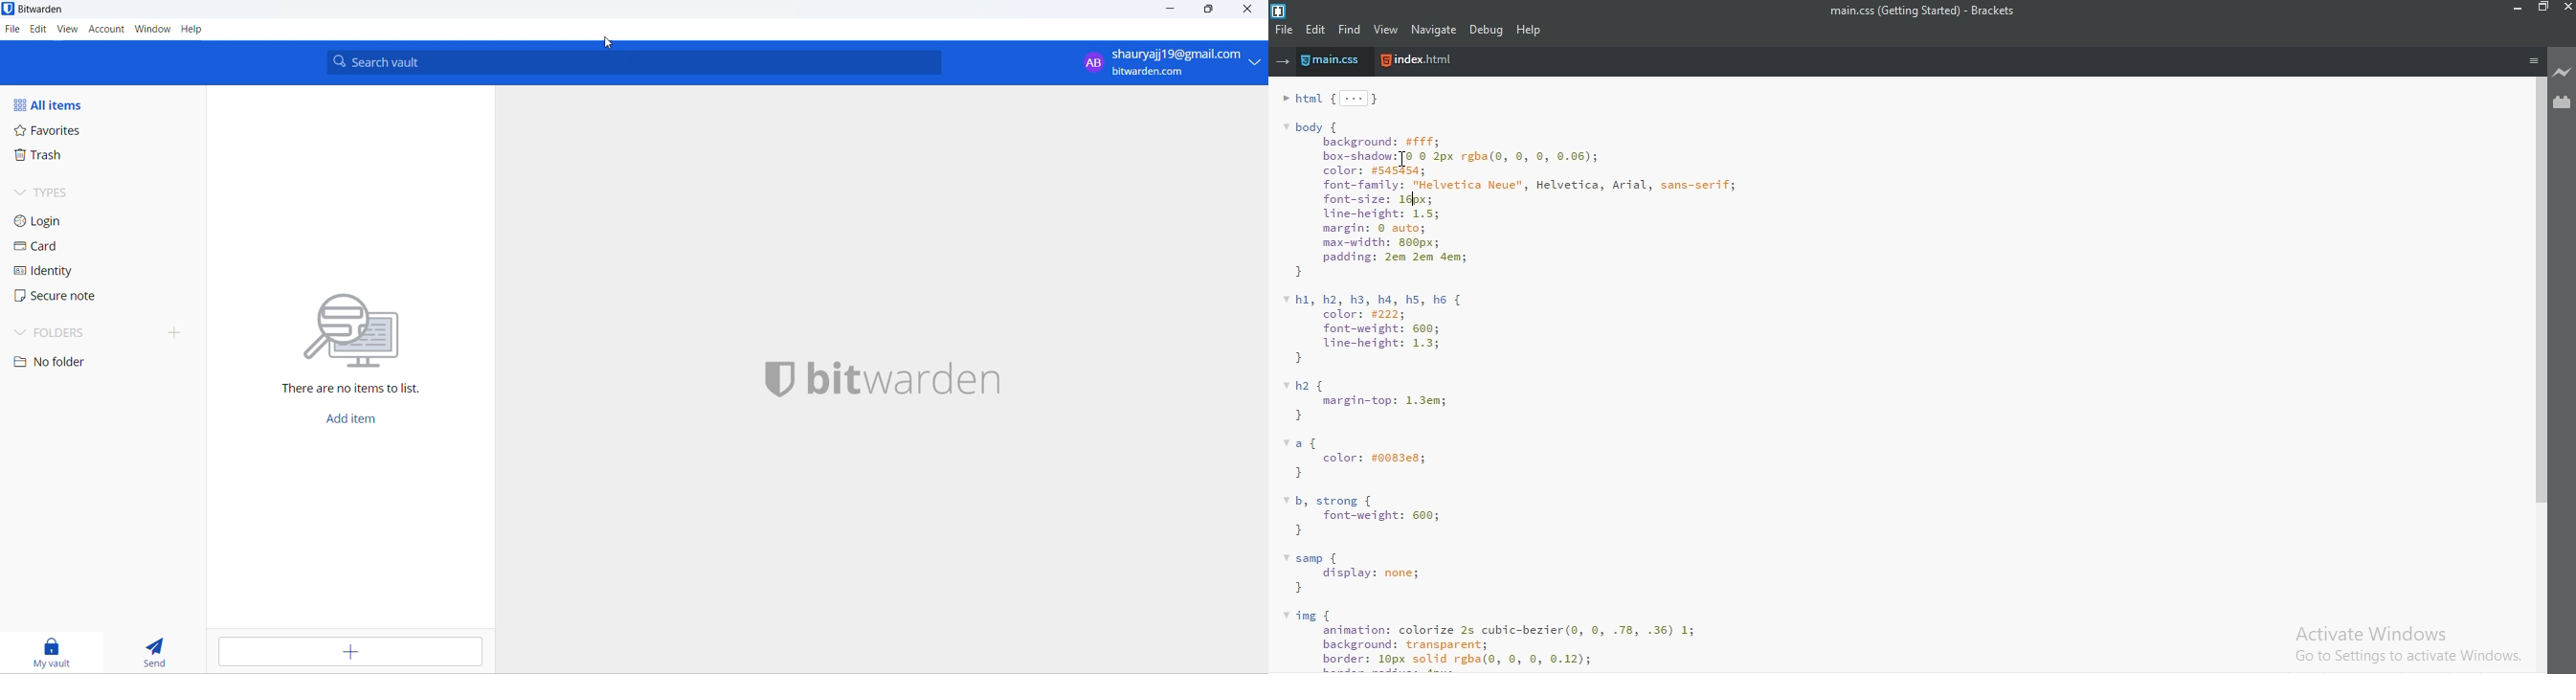  I want to click on main.css, so click(1338, 62).